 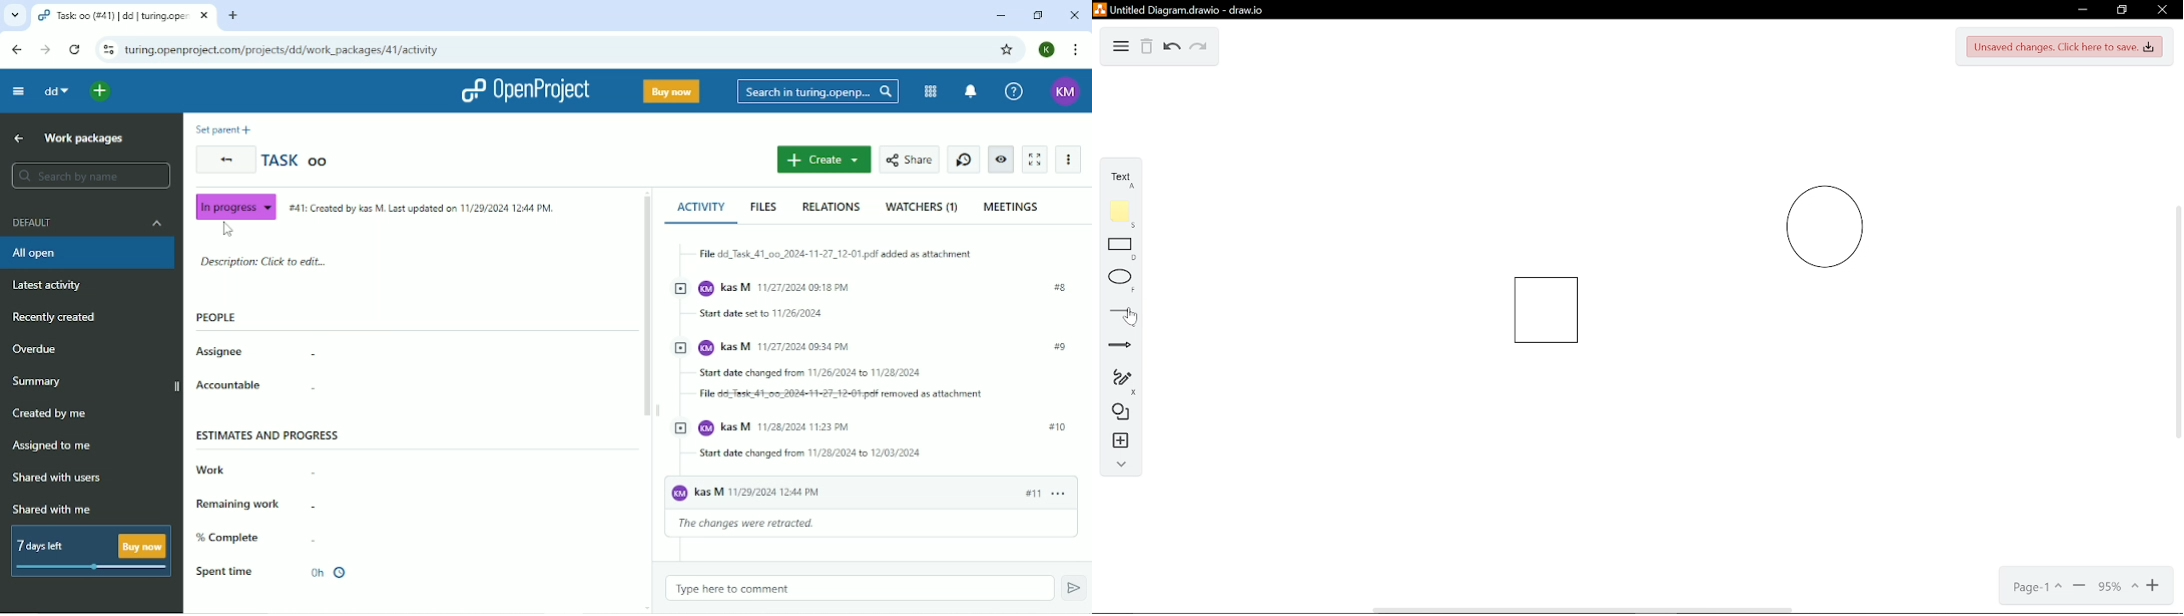 What do you see at coordinates (519, 90) in the screenshot?
I see `OpenProject` at bounding box center [519, 90].